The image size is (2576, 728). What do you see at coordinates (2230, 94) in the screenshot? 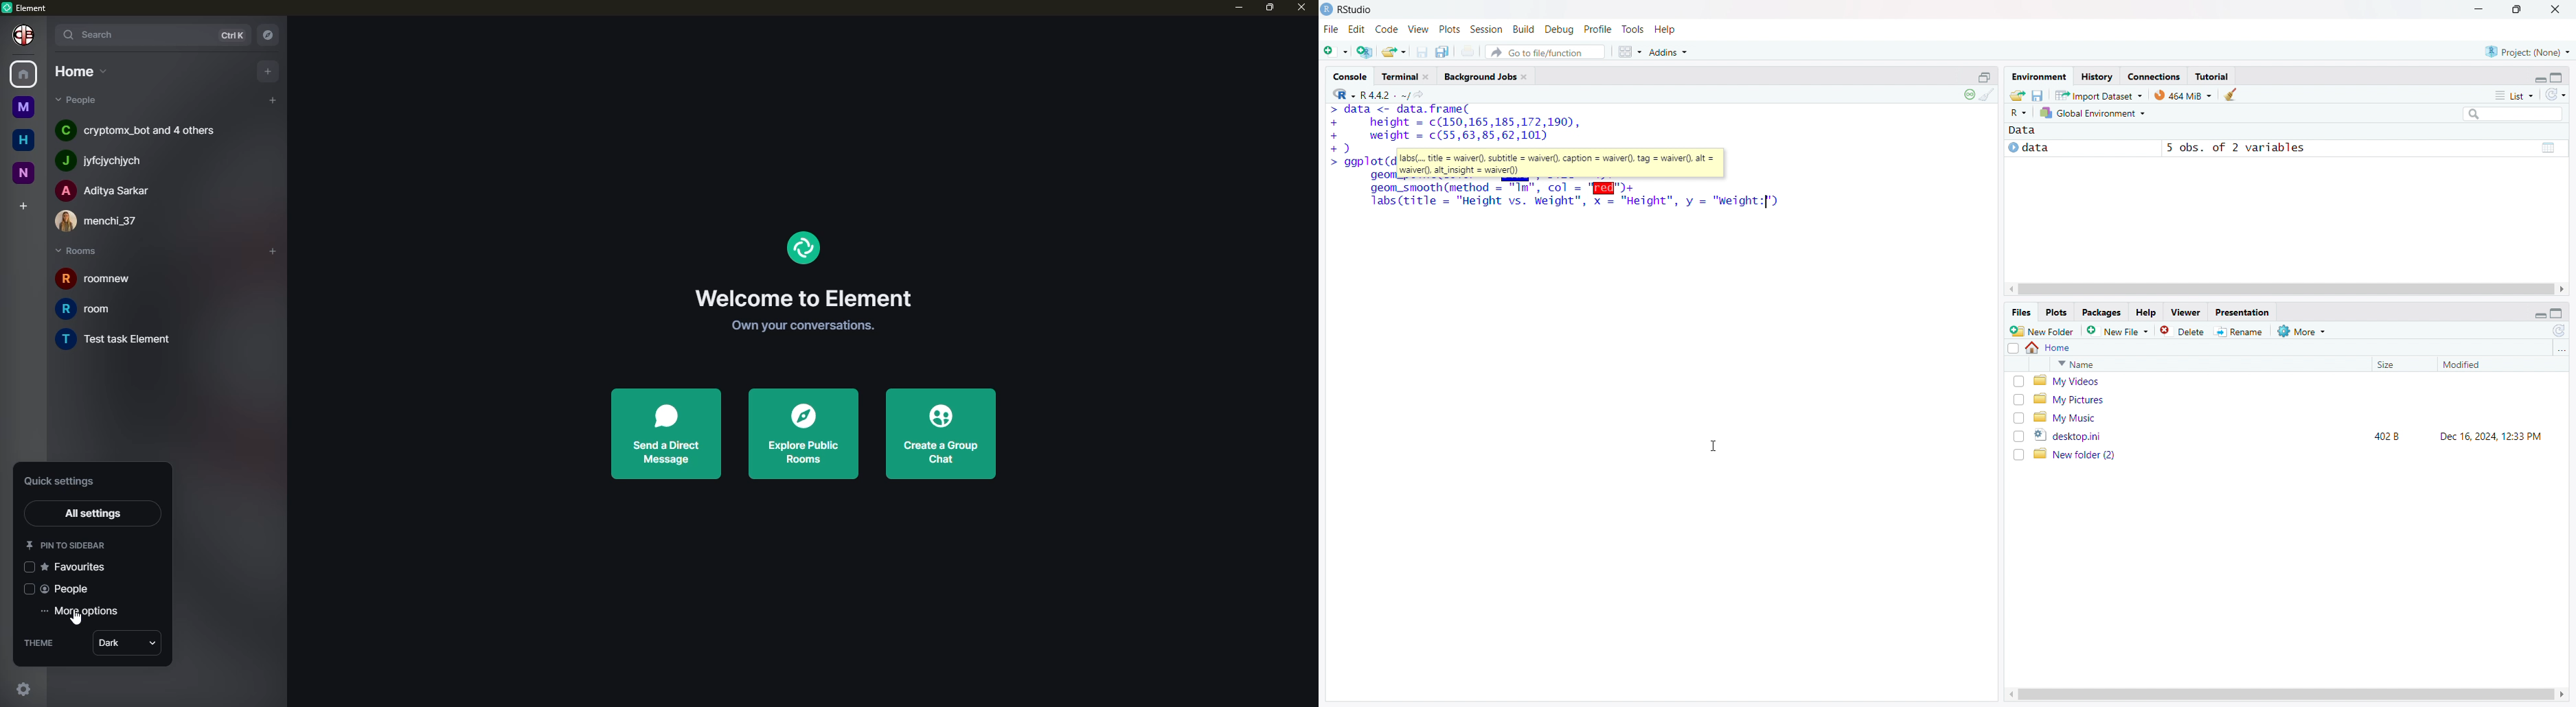
I see `clear objects from the workspace` at bounding box center [2230, 94].